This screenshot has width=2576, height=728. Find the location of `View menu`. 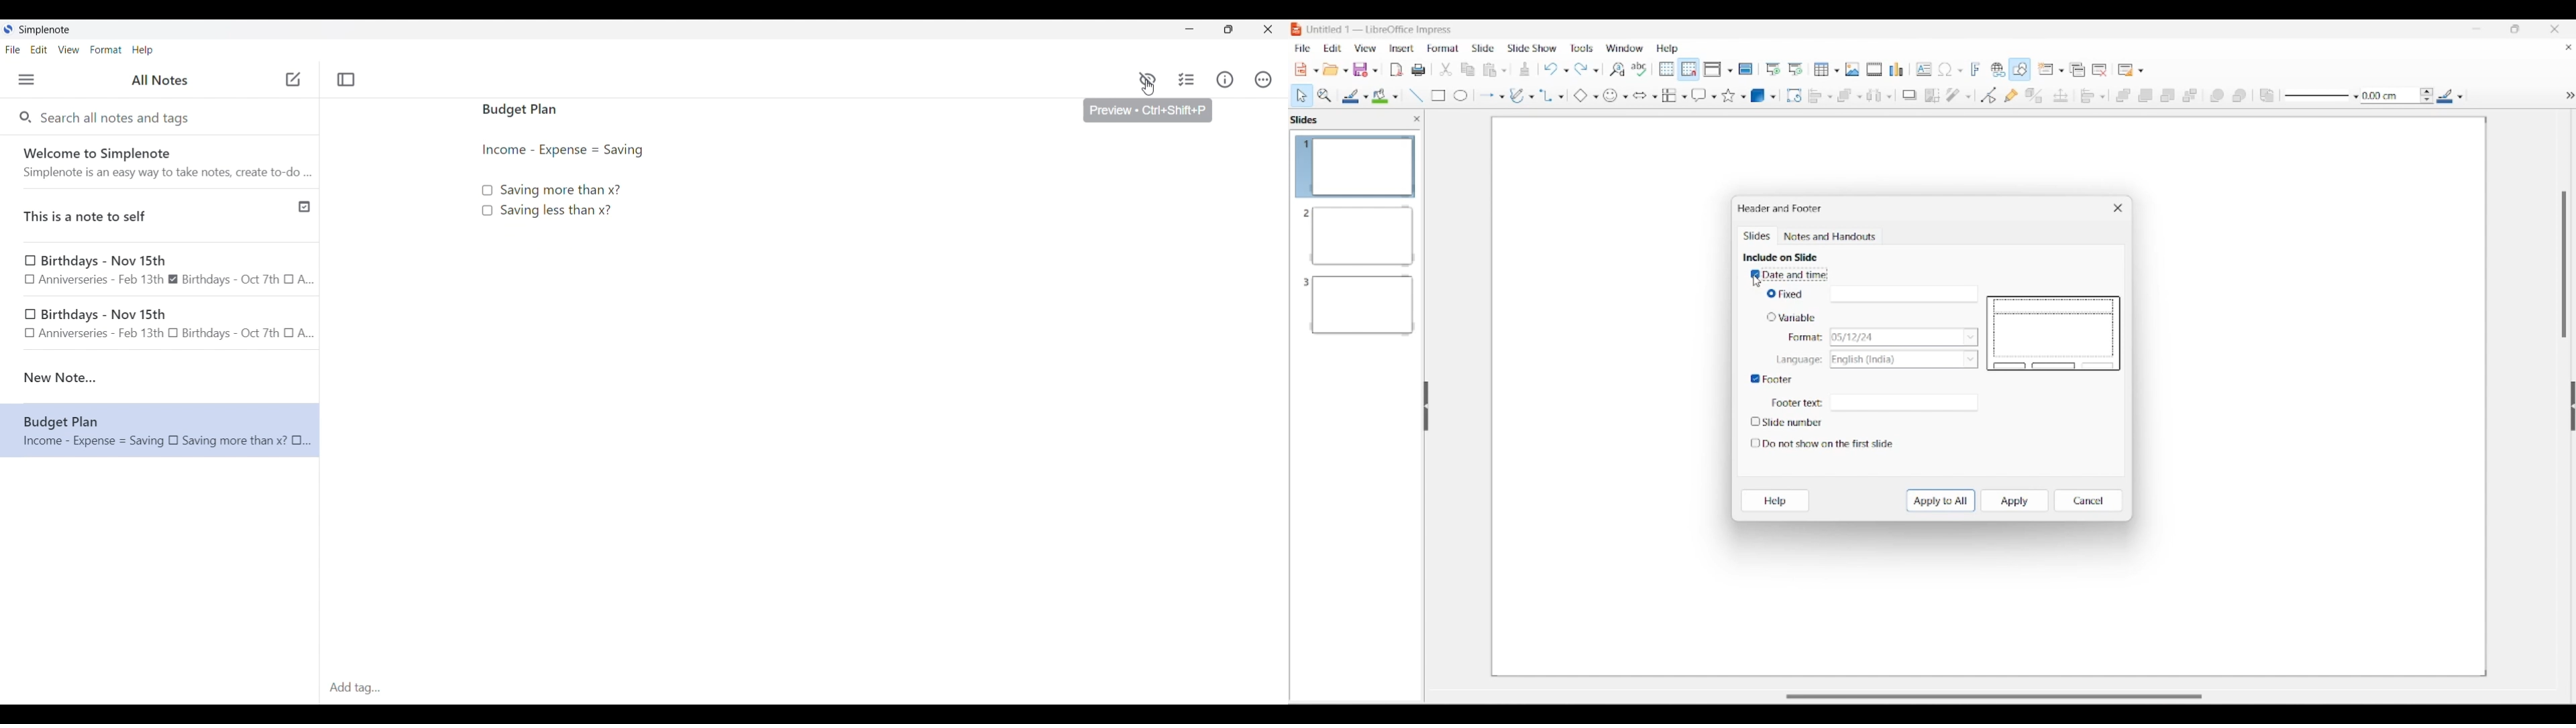

View menu is located at coordinates (69, 49).